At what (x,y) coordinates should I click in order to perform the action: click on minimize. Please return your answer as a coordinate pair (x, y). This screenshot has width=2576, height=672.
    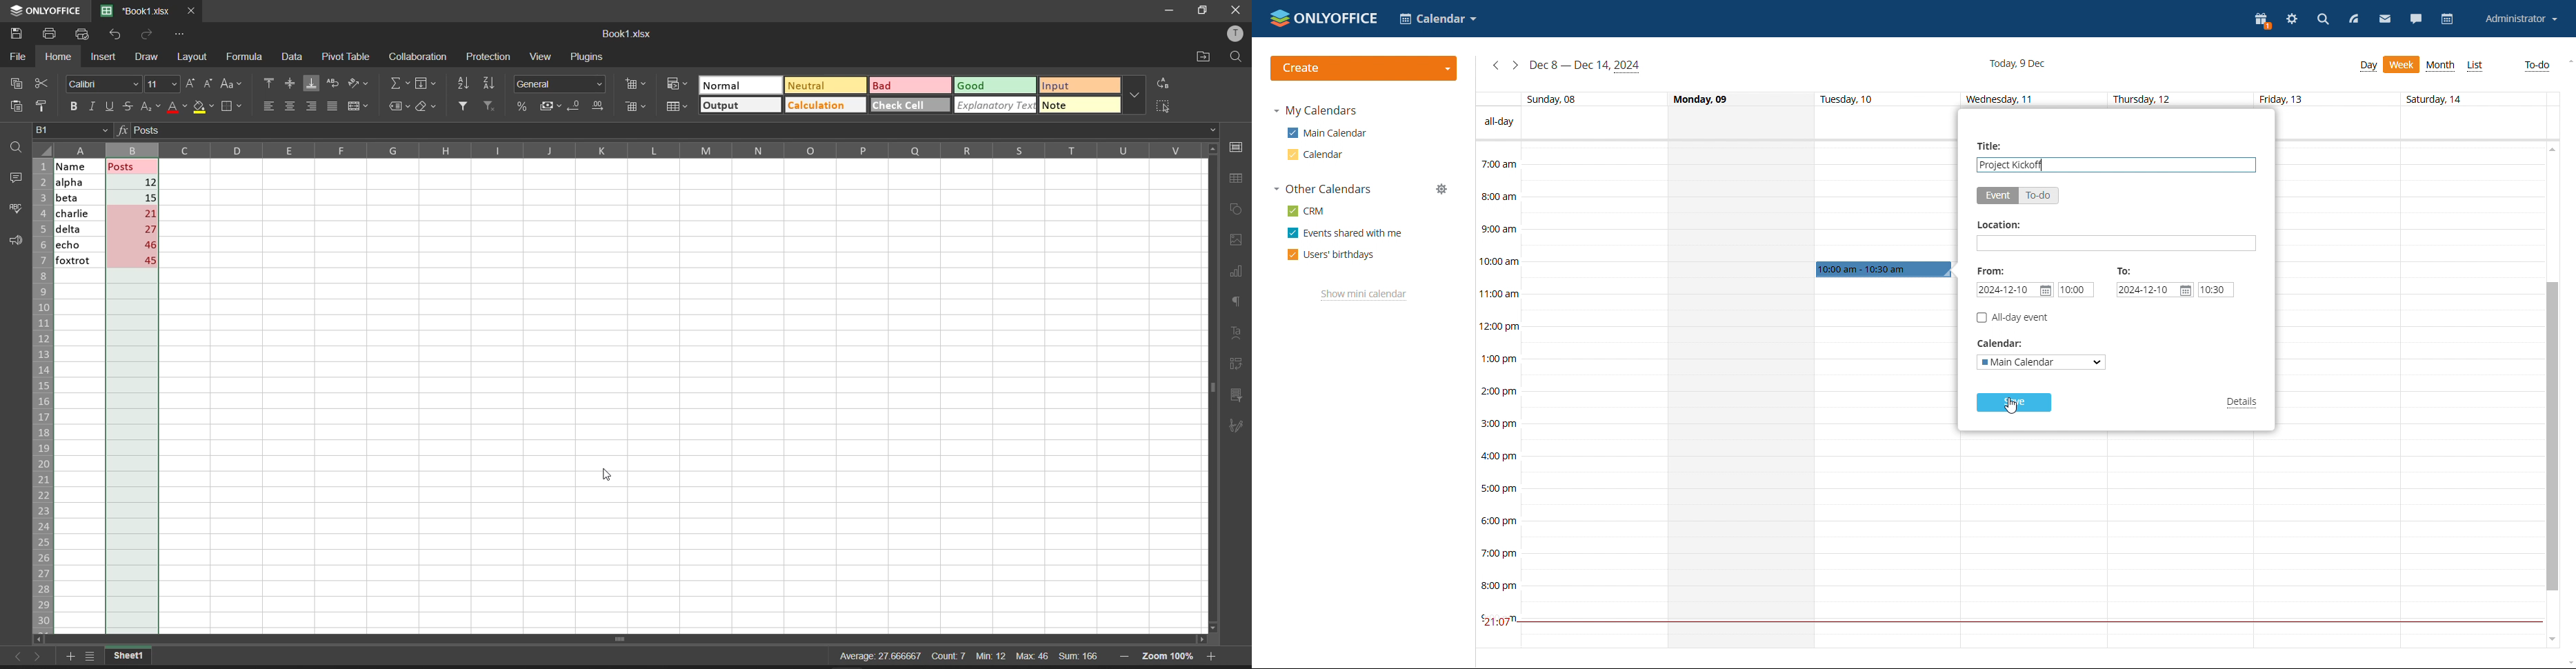
    Looking at the image, I should click on (1170, 10).